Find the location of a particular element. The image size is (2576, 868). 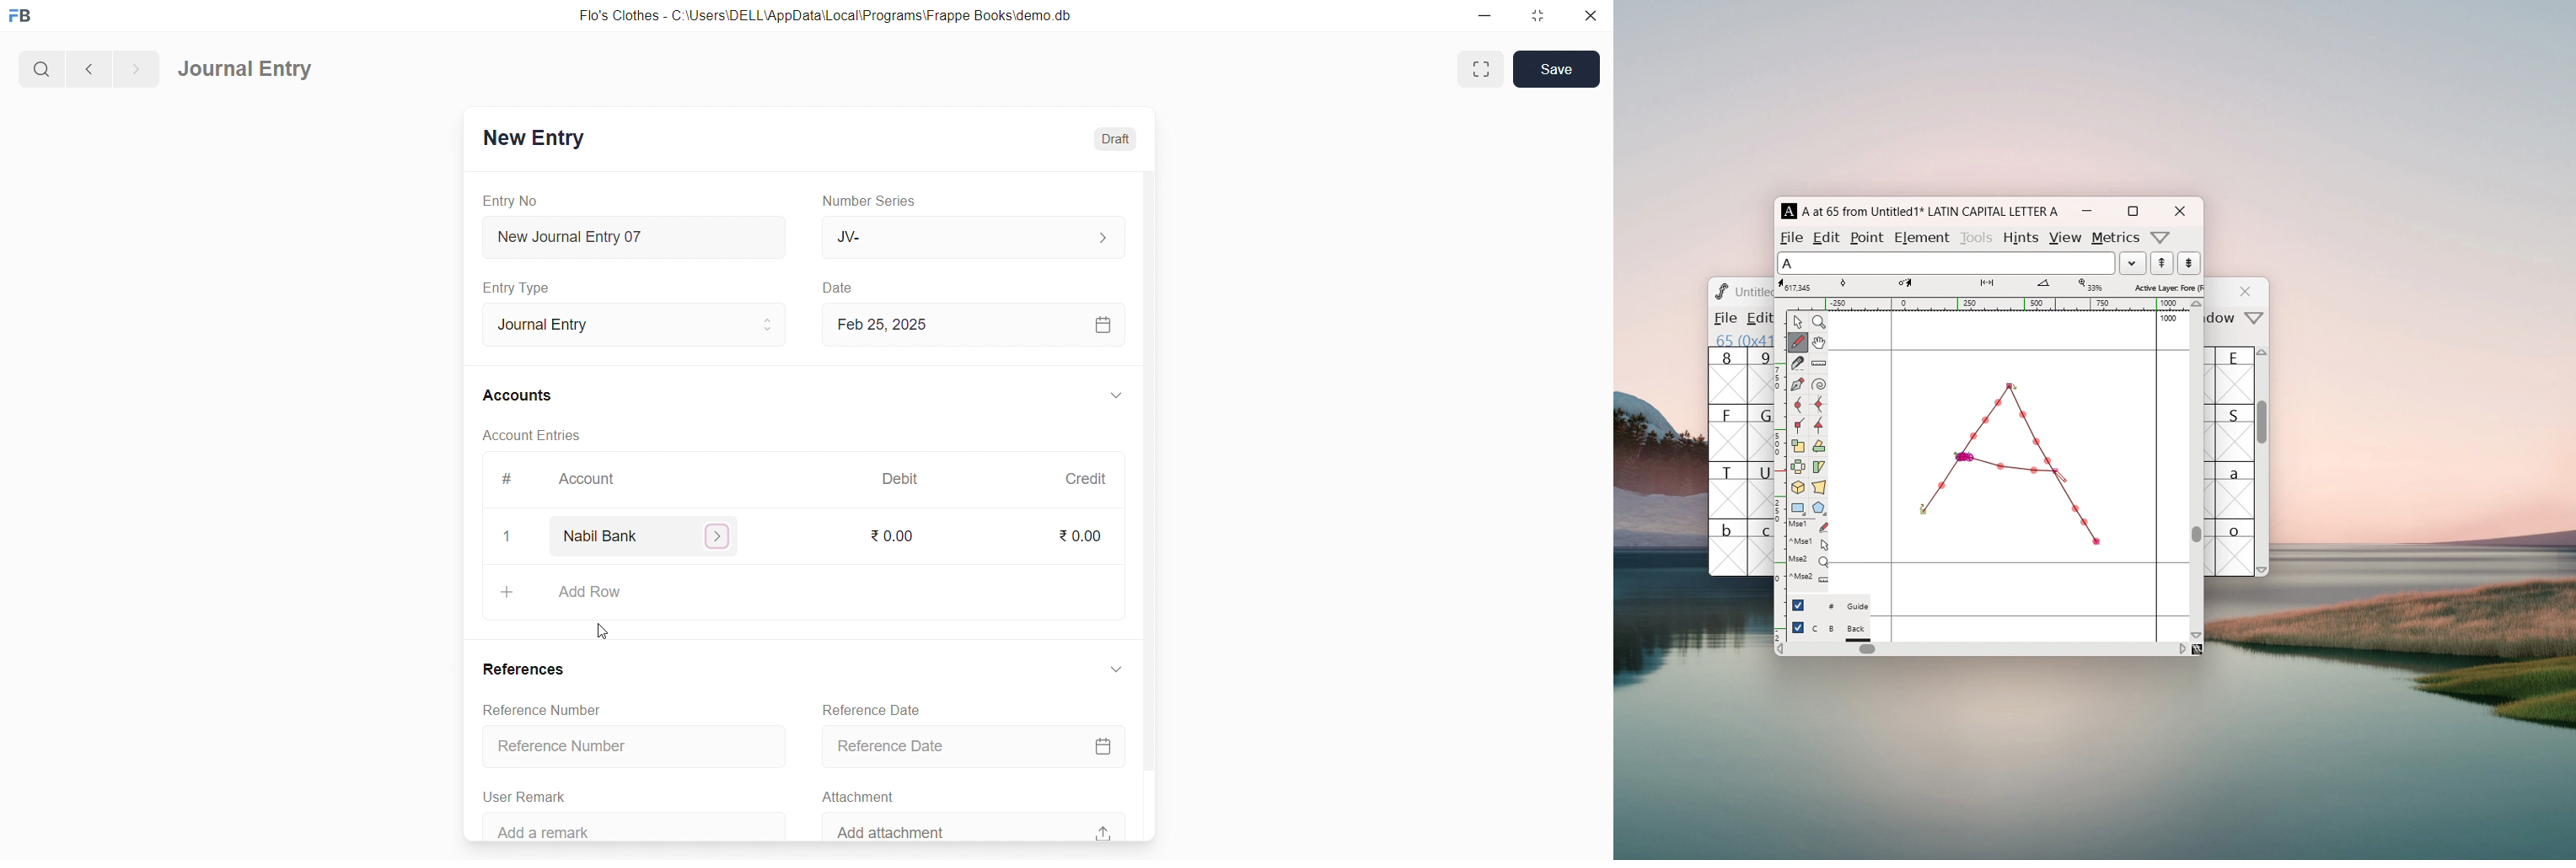

₹ 0.00 is located at coordinates (898, 536).